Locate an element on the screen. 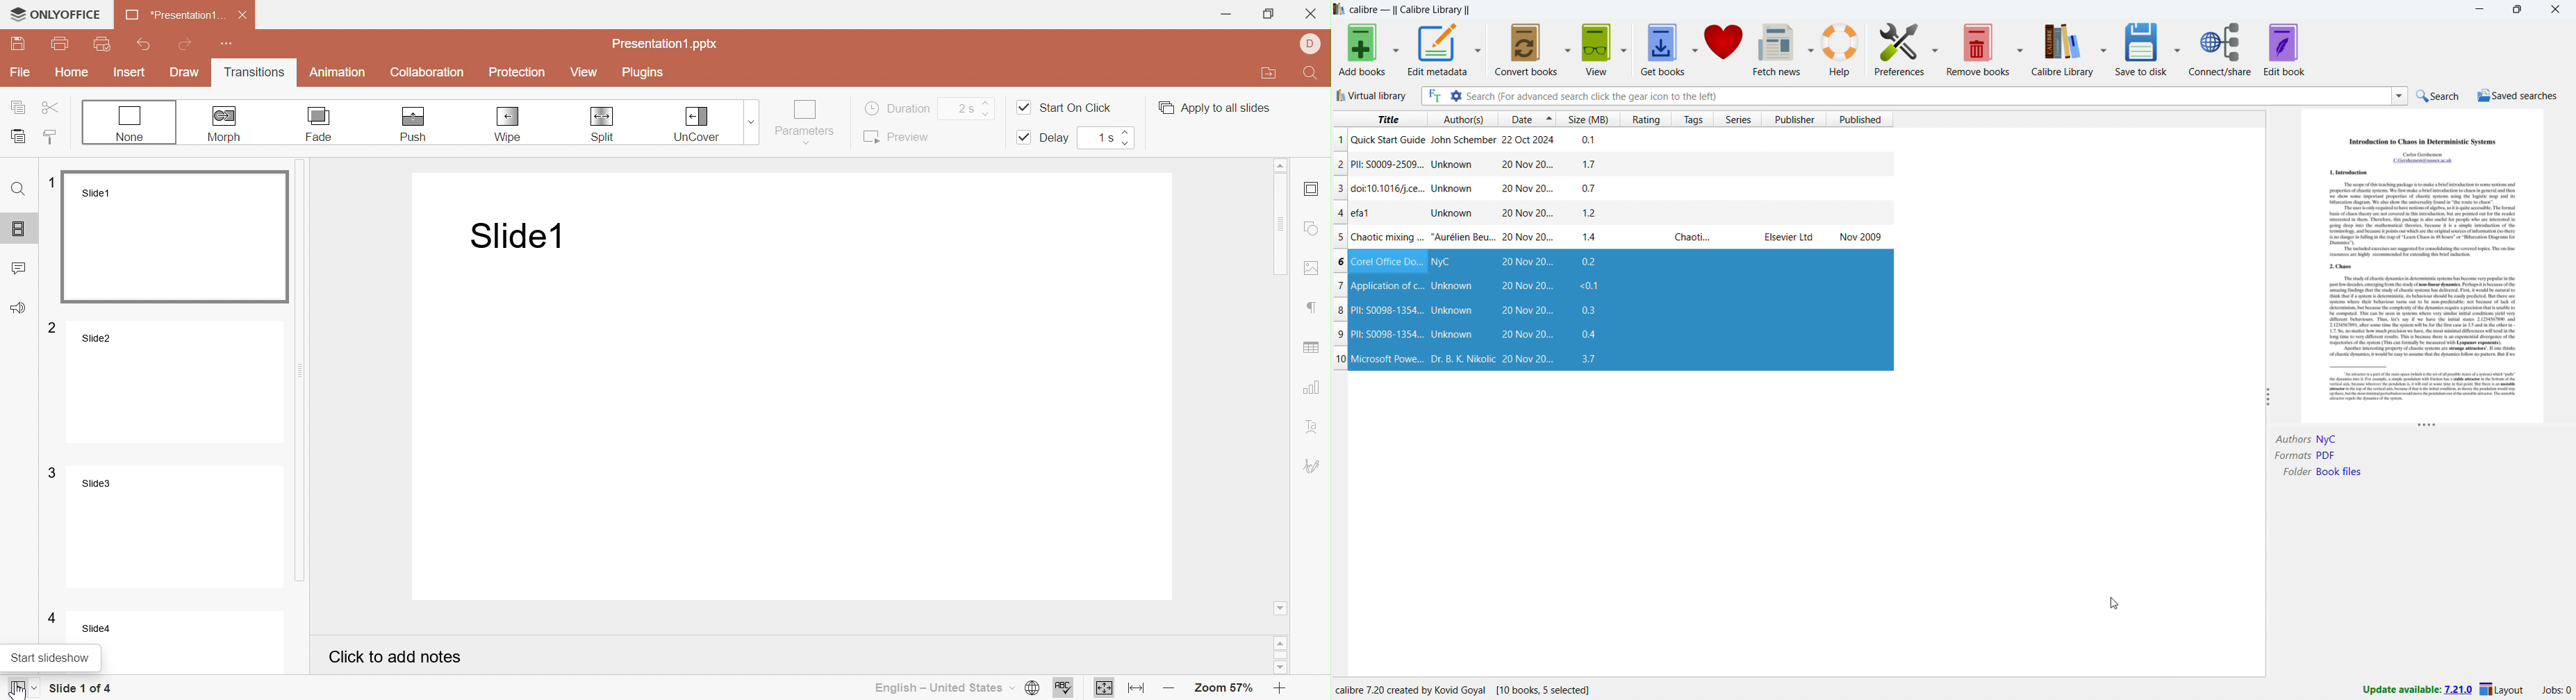 This screenshot has width=2576, height=700. Feedback & Support is located at coordinates (18, 307).